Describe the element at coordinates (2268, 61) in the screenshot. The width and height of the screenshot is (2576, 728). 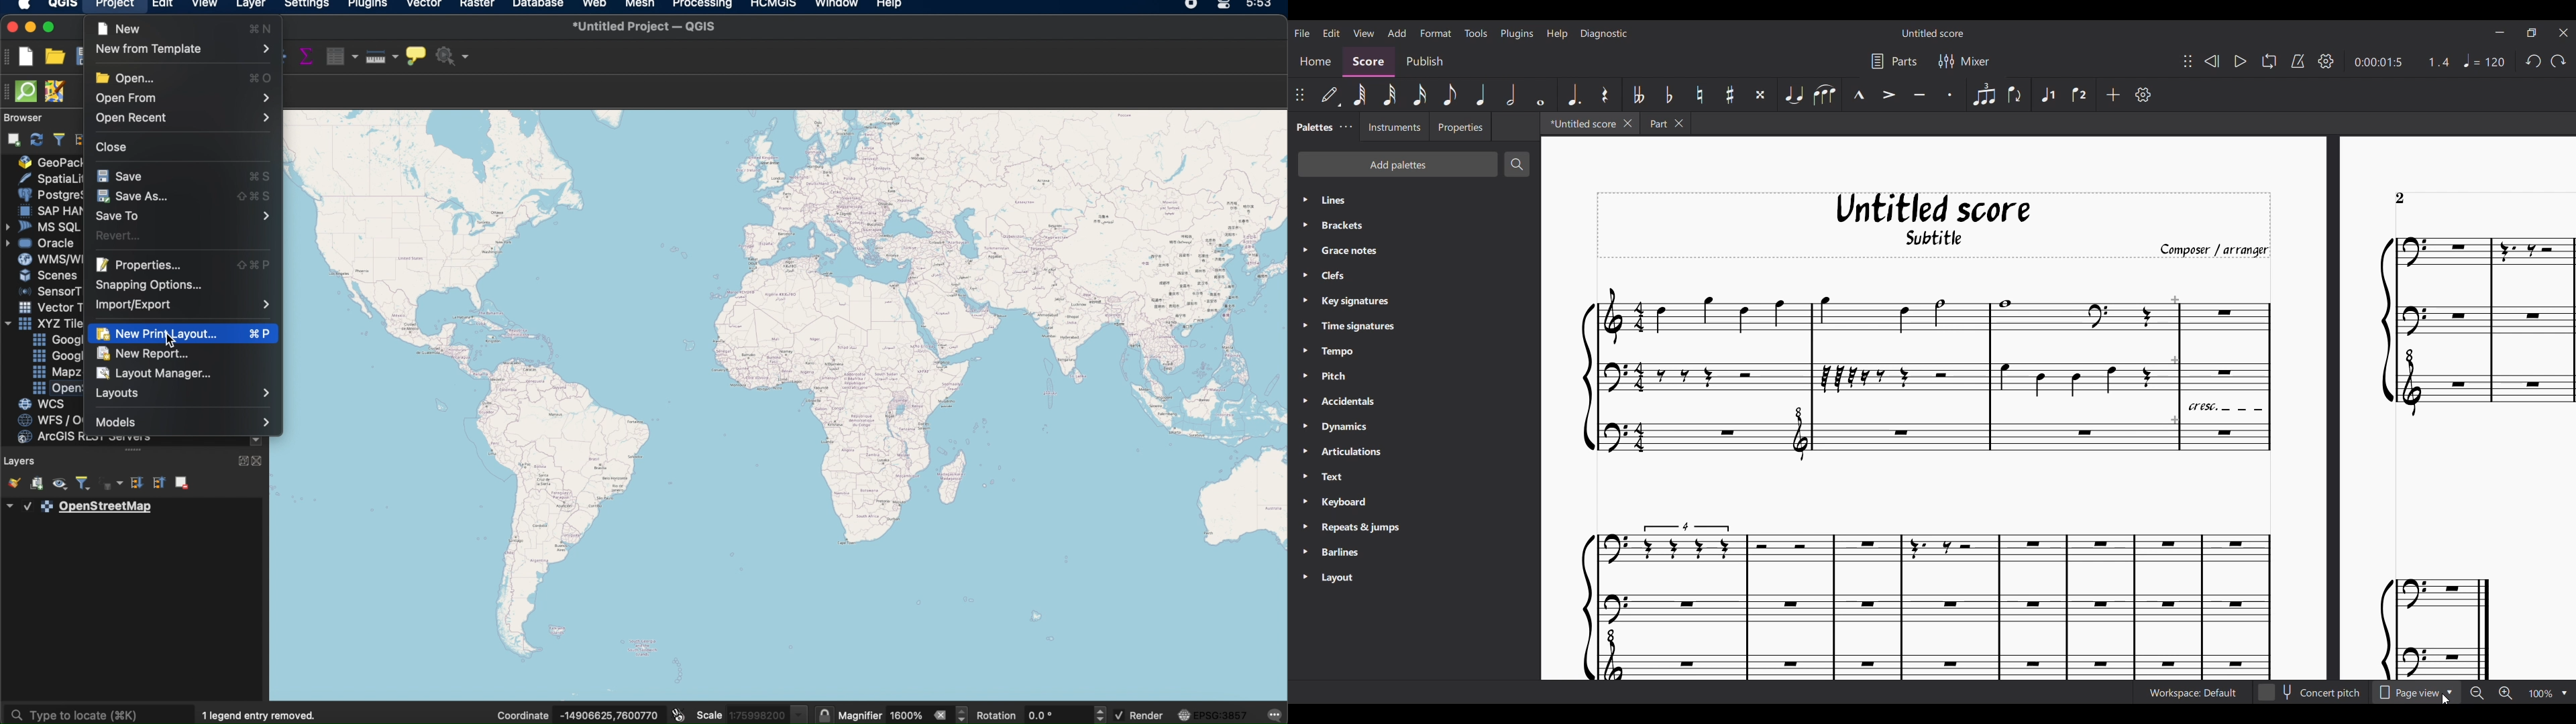
I see `Looping playback` at that location.